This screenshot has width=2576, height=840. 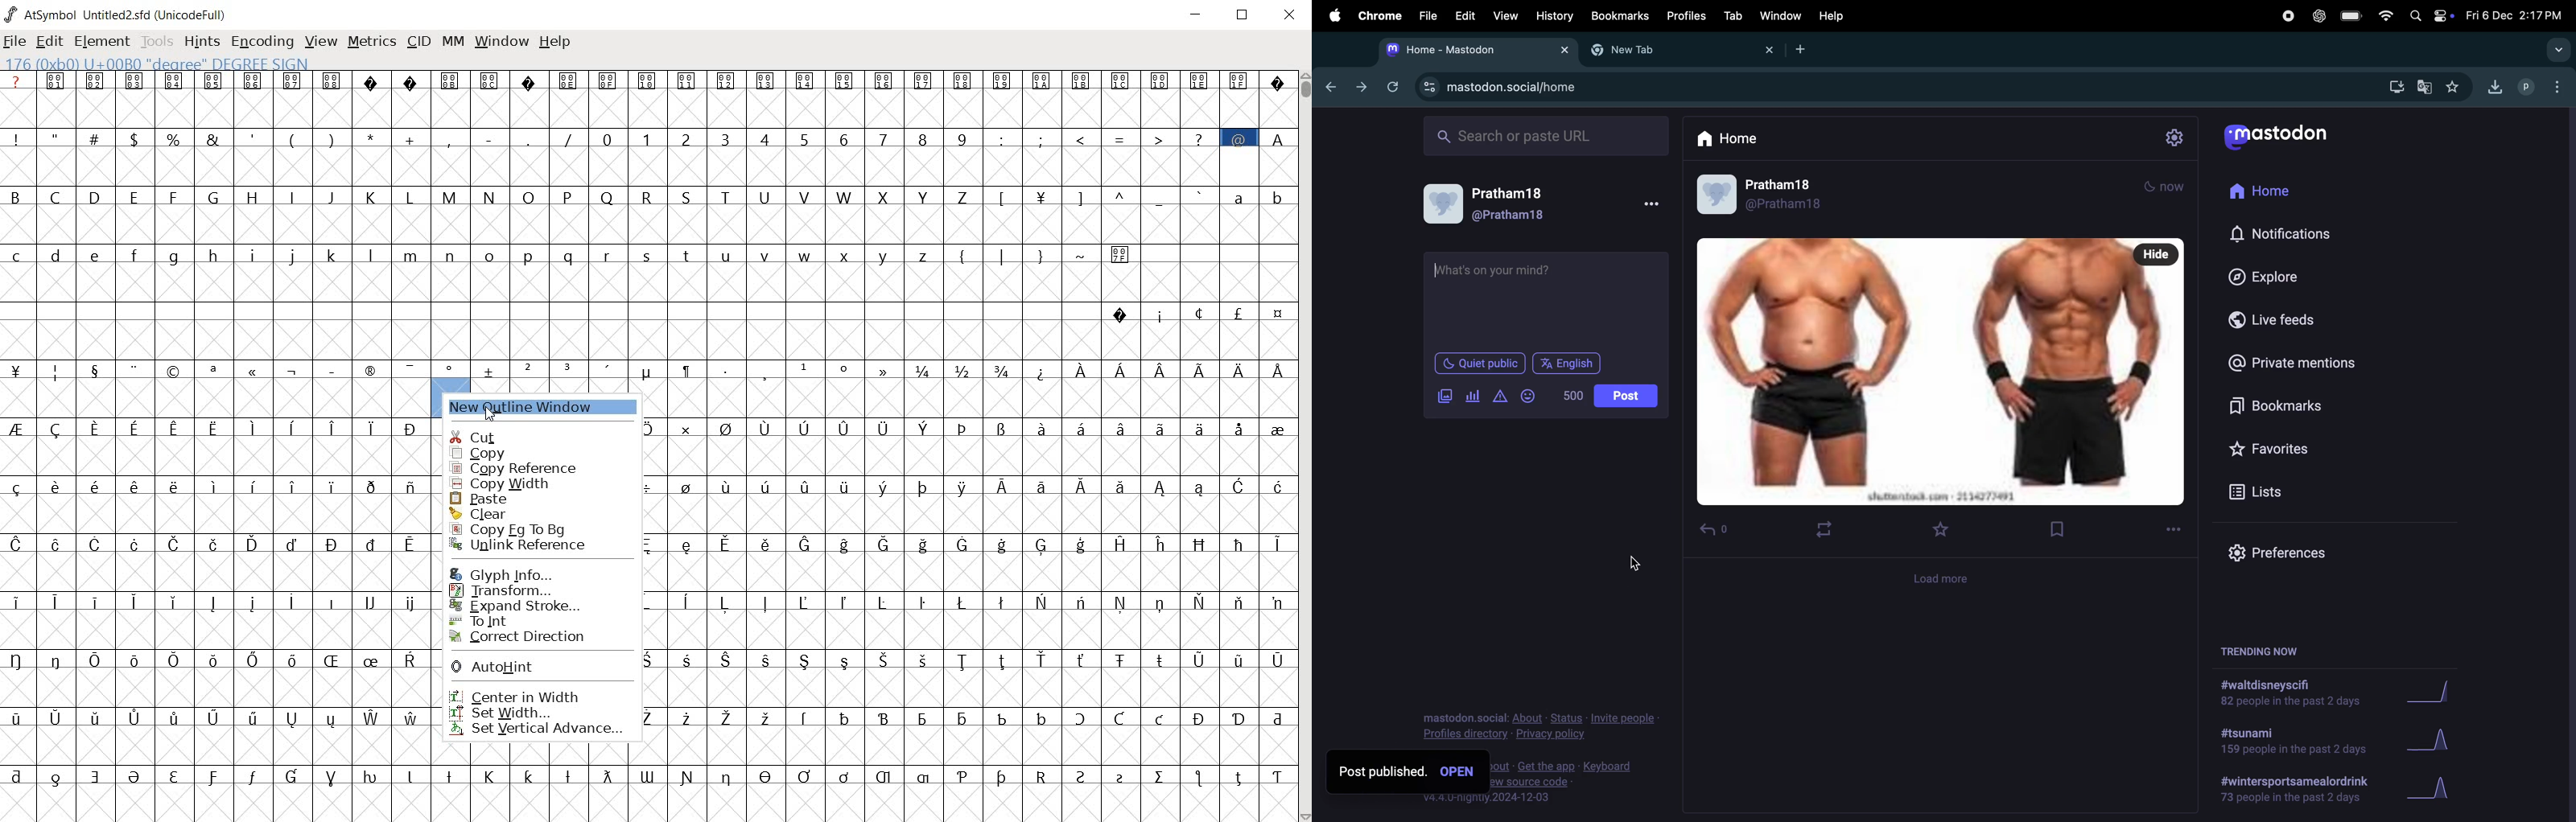 I want to click on special characters, so click(x=291, y=137).